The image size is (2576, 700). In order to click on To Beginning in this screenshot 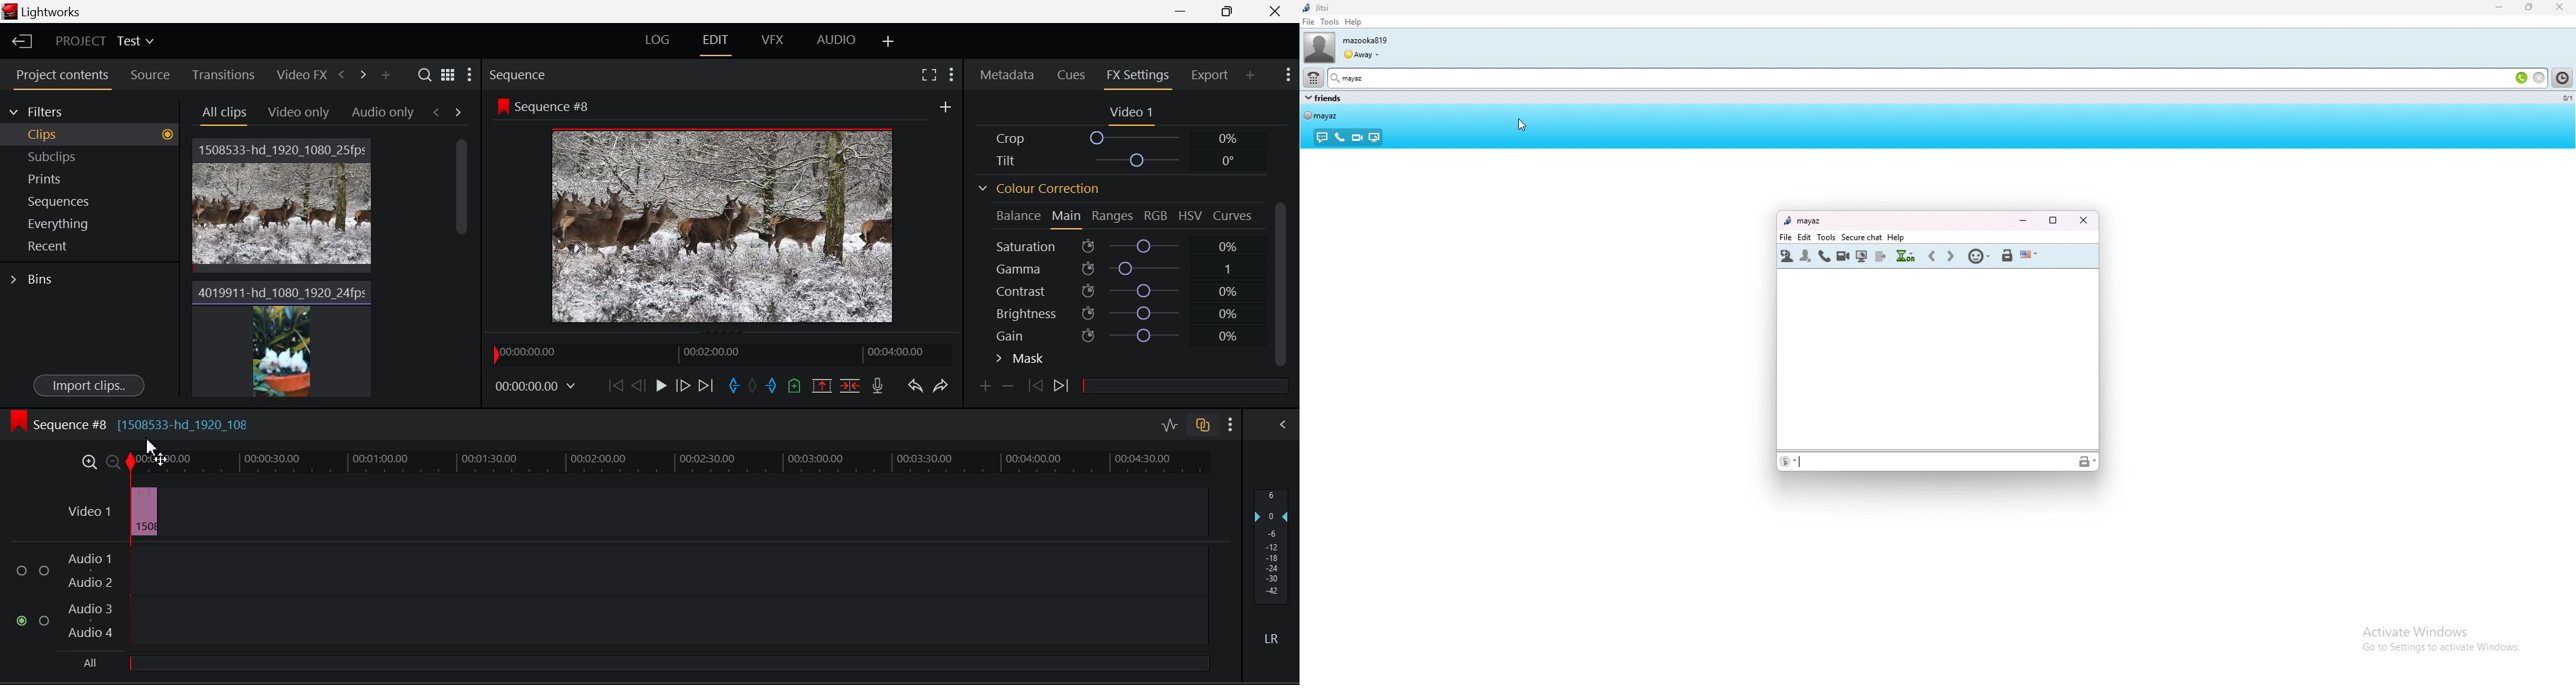, I will do `click(614, 386)`.